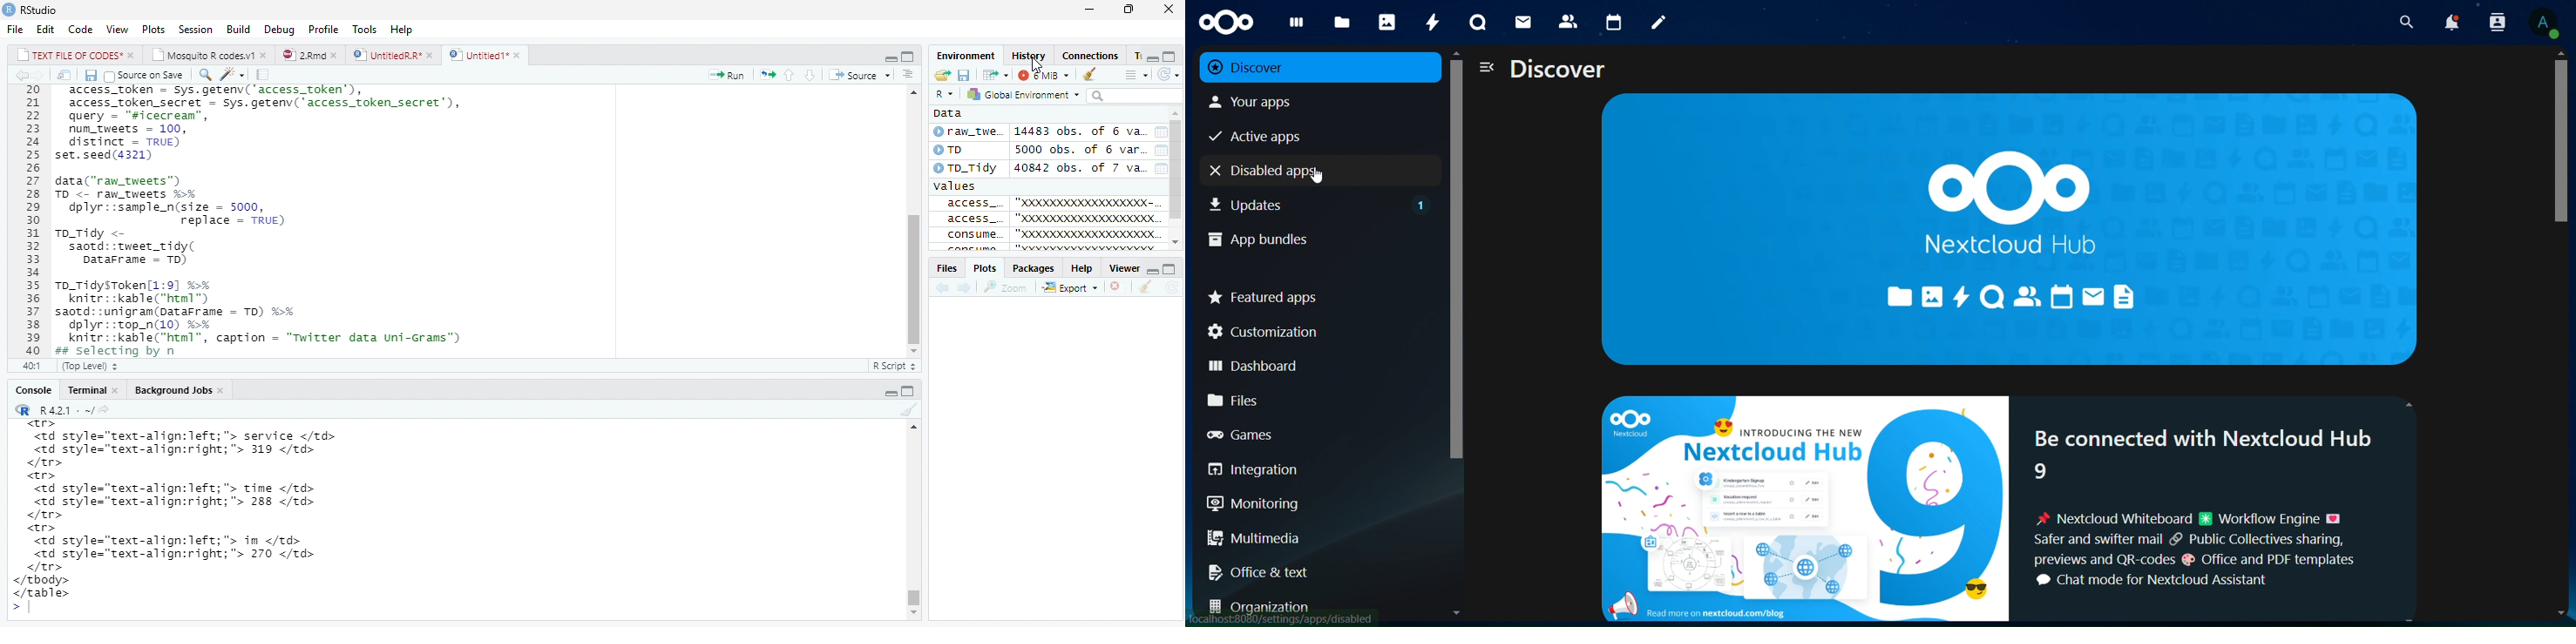  I want to click on + Source, so click(864, 75).